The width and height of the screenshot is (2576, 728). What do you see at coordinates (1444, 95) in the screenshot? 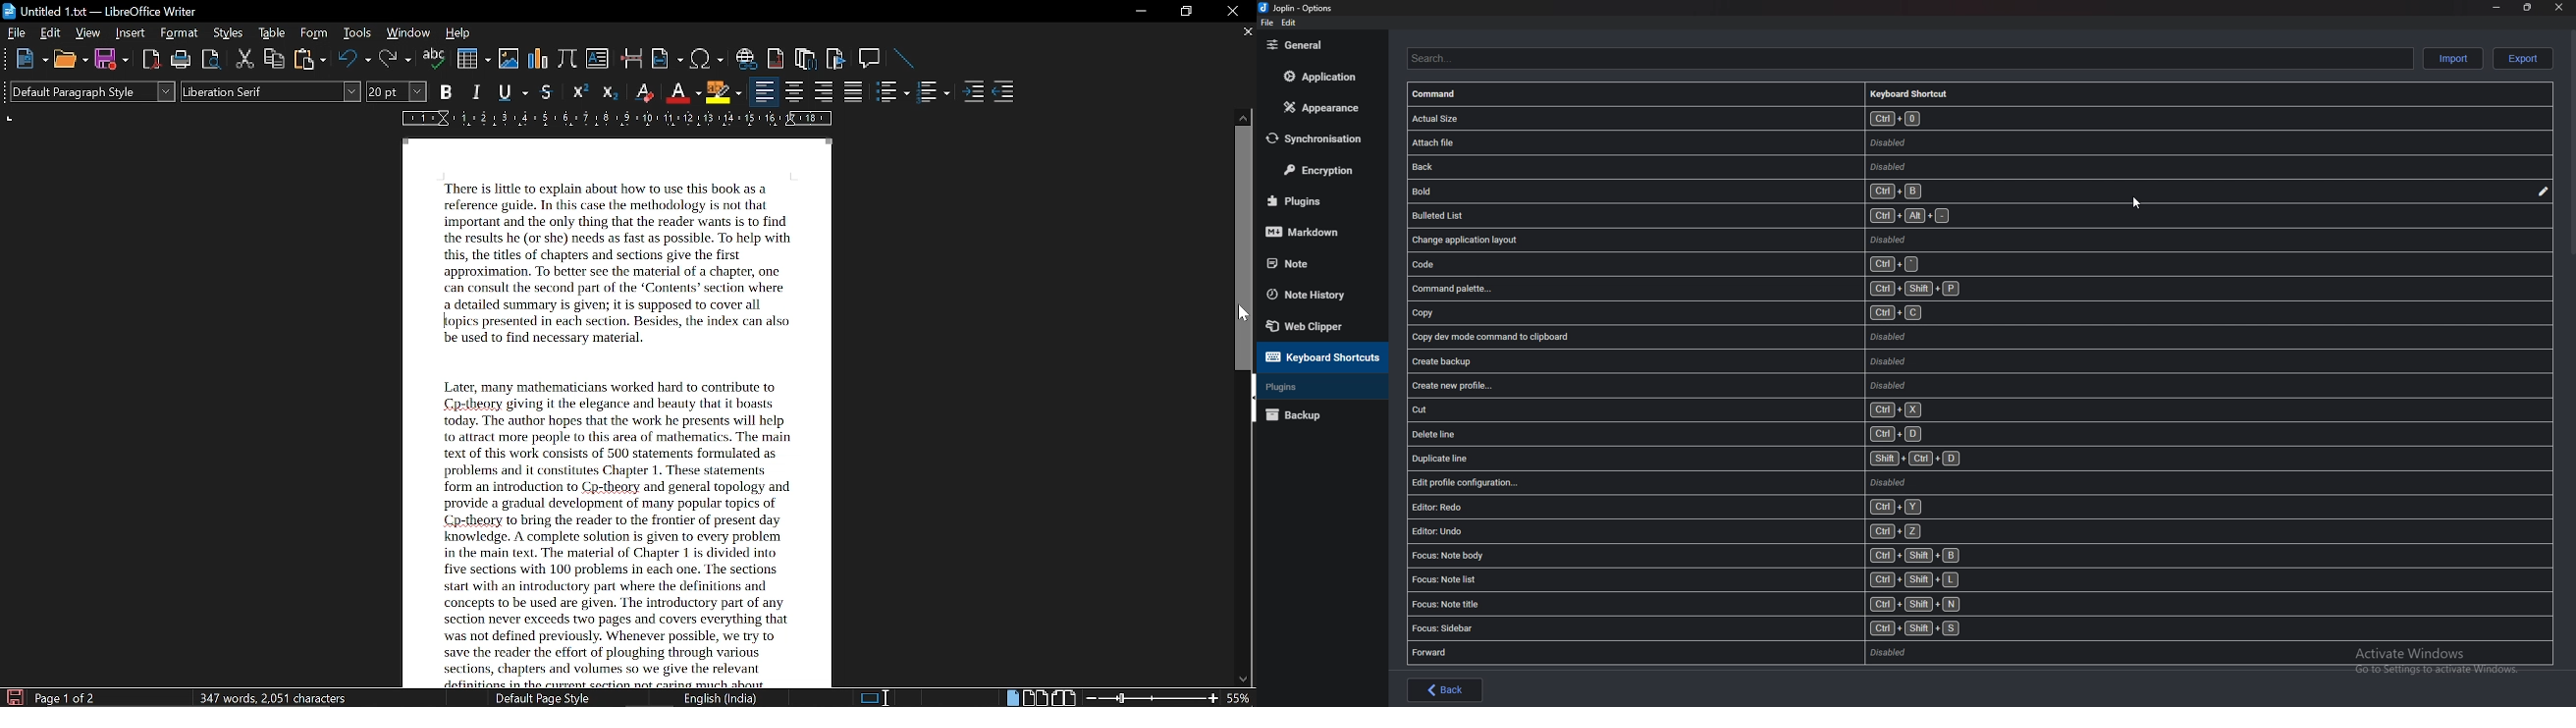
I see `Command` at bounding box center [1444, 95].